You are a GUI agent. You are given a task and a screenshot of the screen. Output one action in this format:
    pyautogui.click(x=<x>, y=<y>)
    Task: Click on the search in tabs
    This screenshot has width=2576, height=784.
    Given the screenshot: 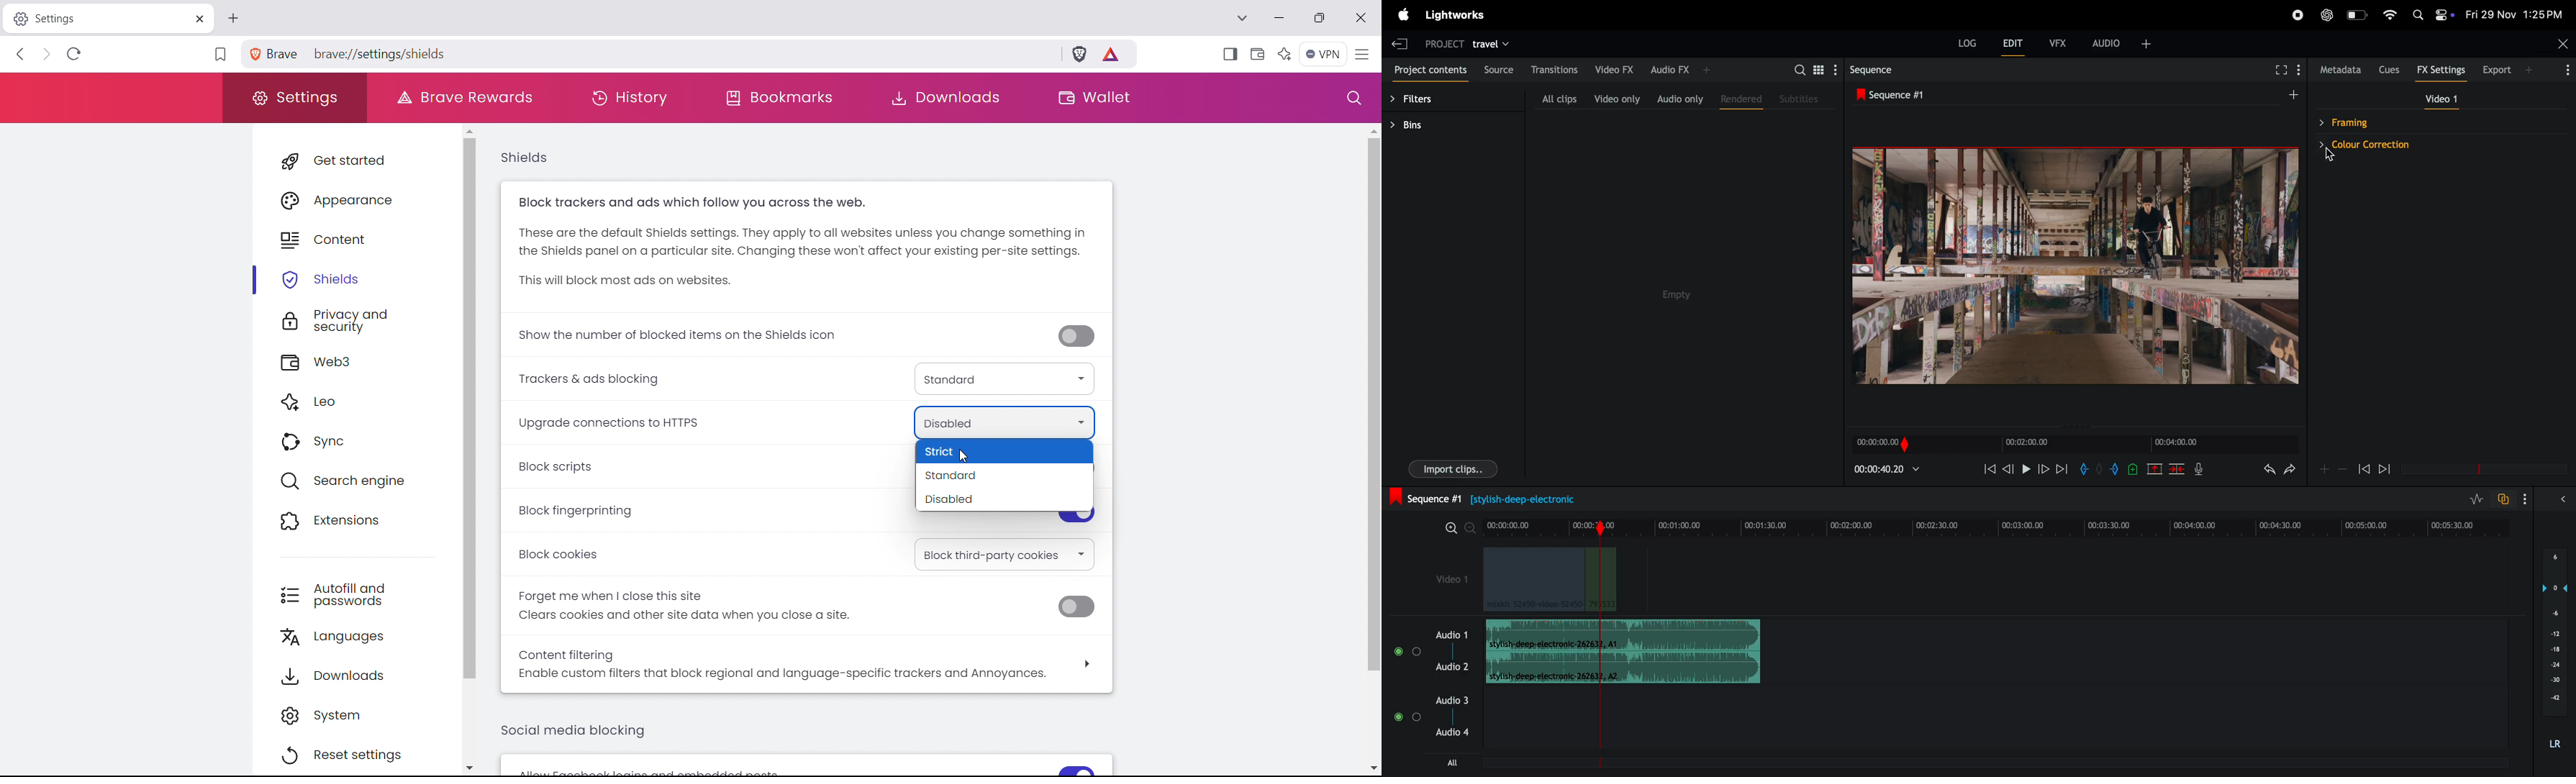 What is the action you would take?
    pyautogui.click(x=1241, y=17)
    